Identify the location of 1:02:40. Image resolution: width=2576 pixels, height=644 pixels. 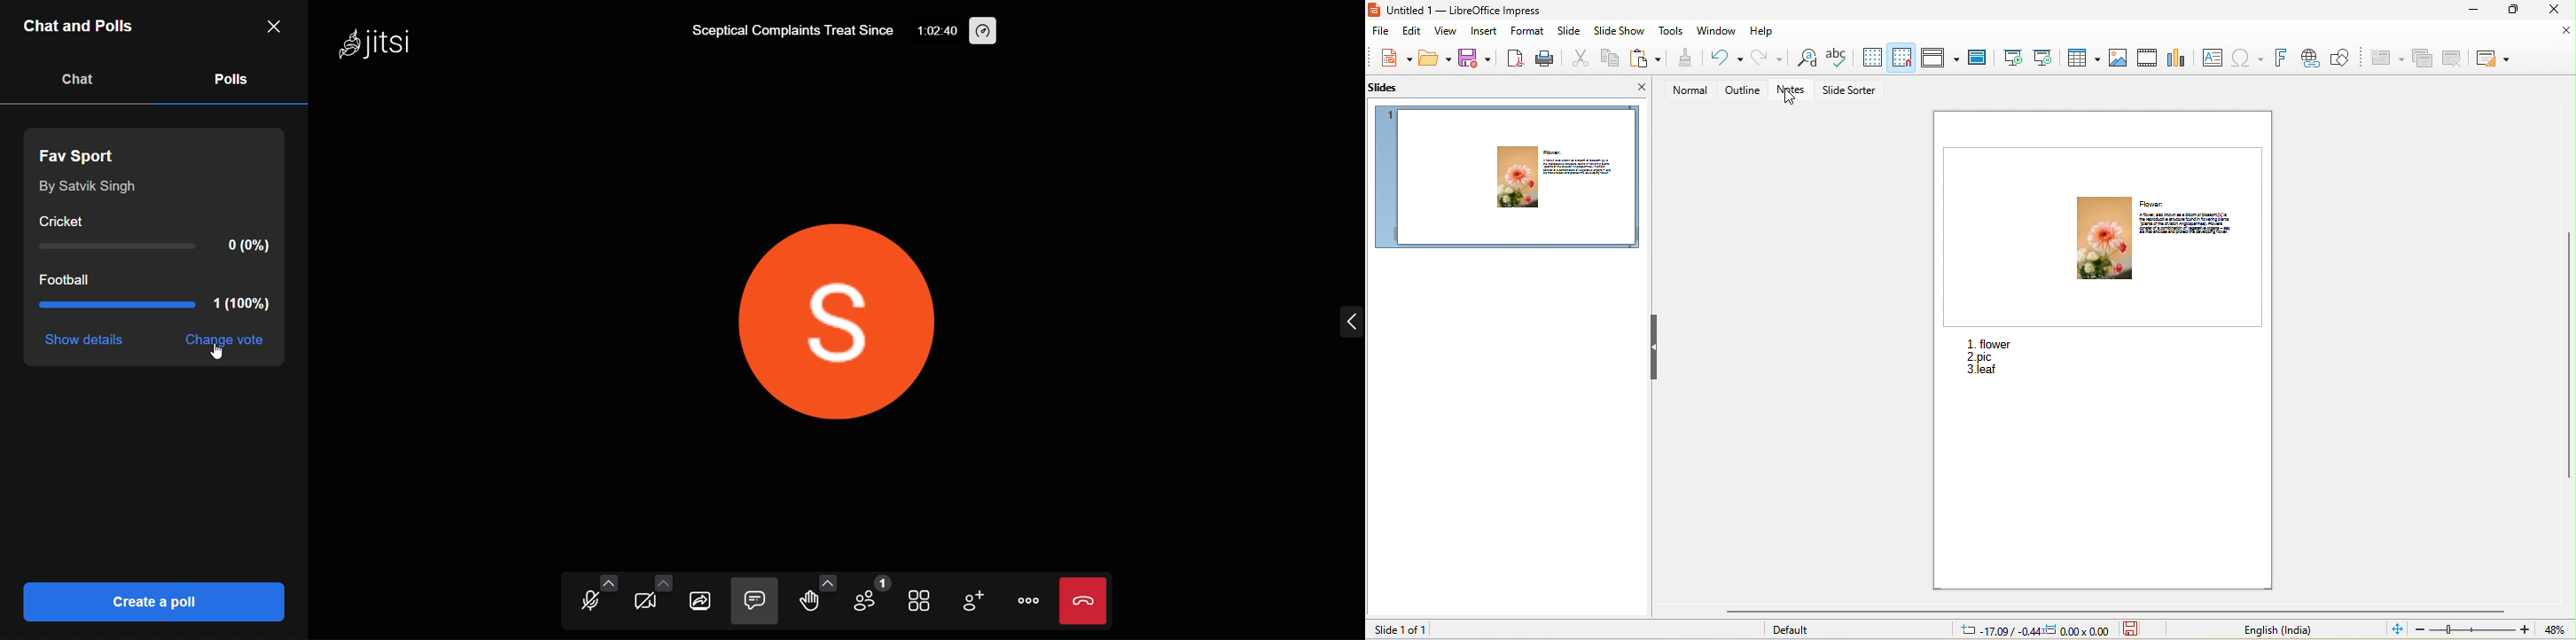
(936, 31).